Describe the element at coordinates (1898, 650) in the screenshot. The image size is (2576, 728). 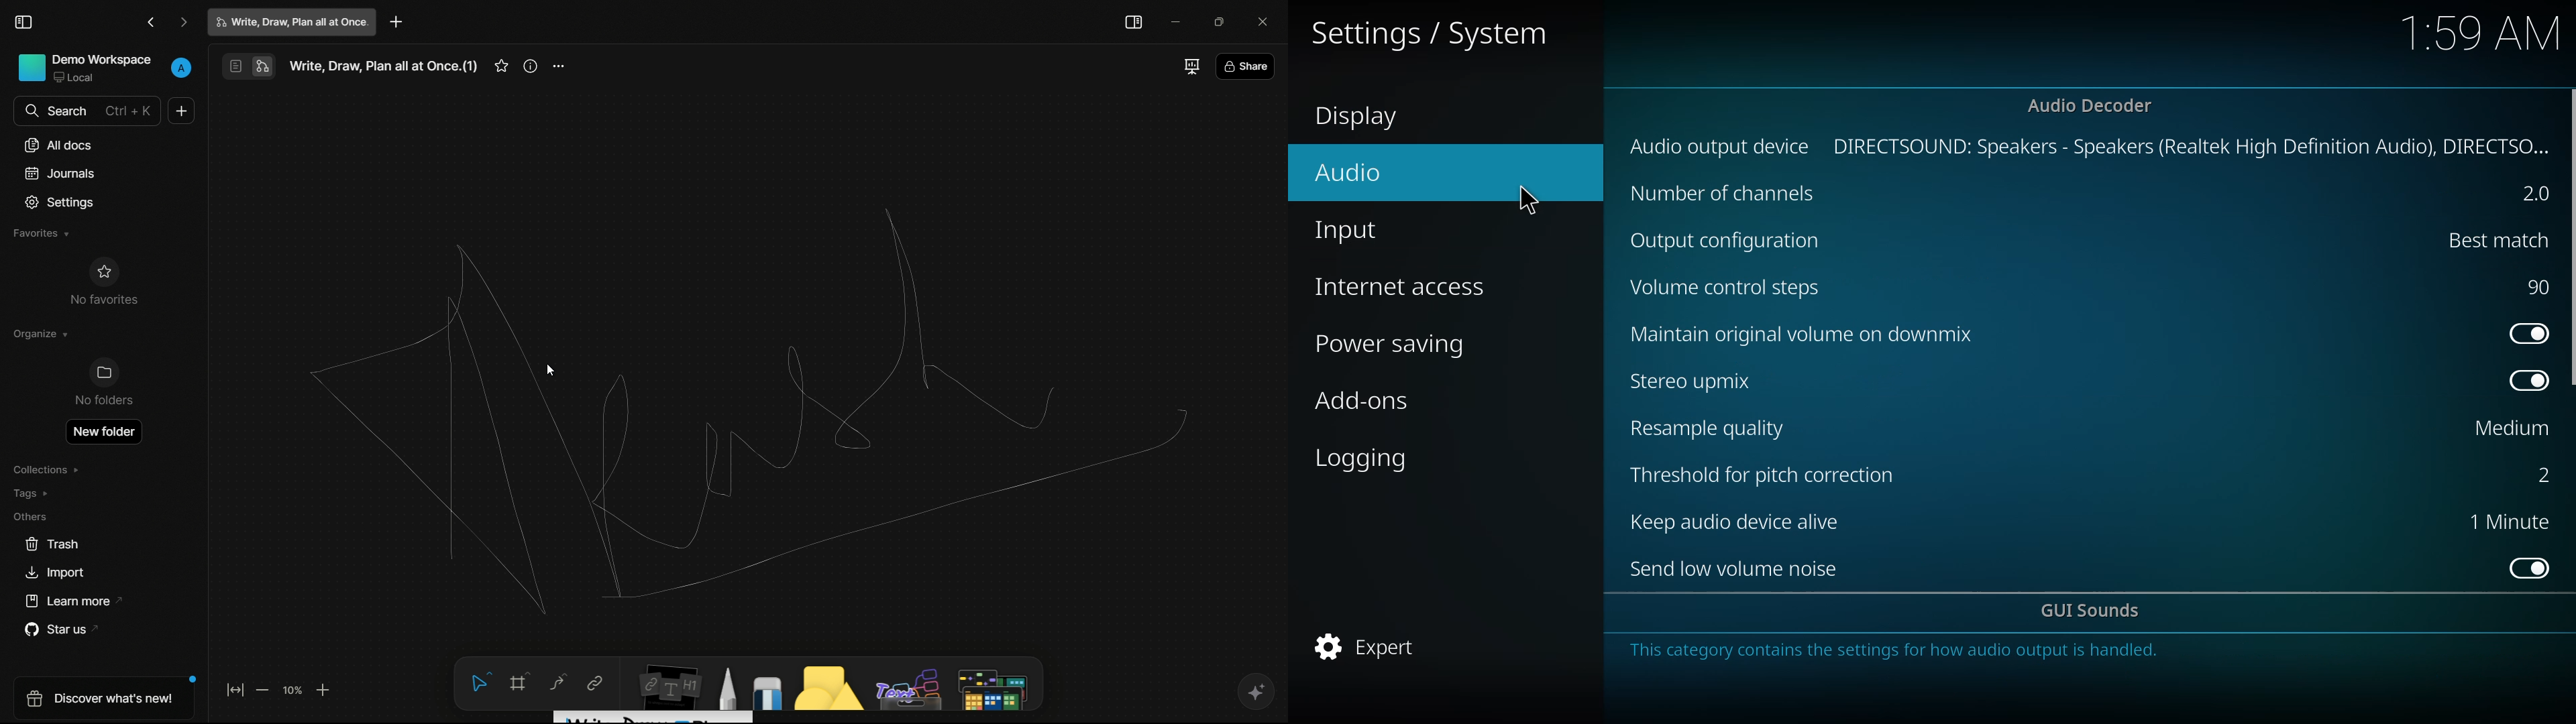
I see `info` at that location.